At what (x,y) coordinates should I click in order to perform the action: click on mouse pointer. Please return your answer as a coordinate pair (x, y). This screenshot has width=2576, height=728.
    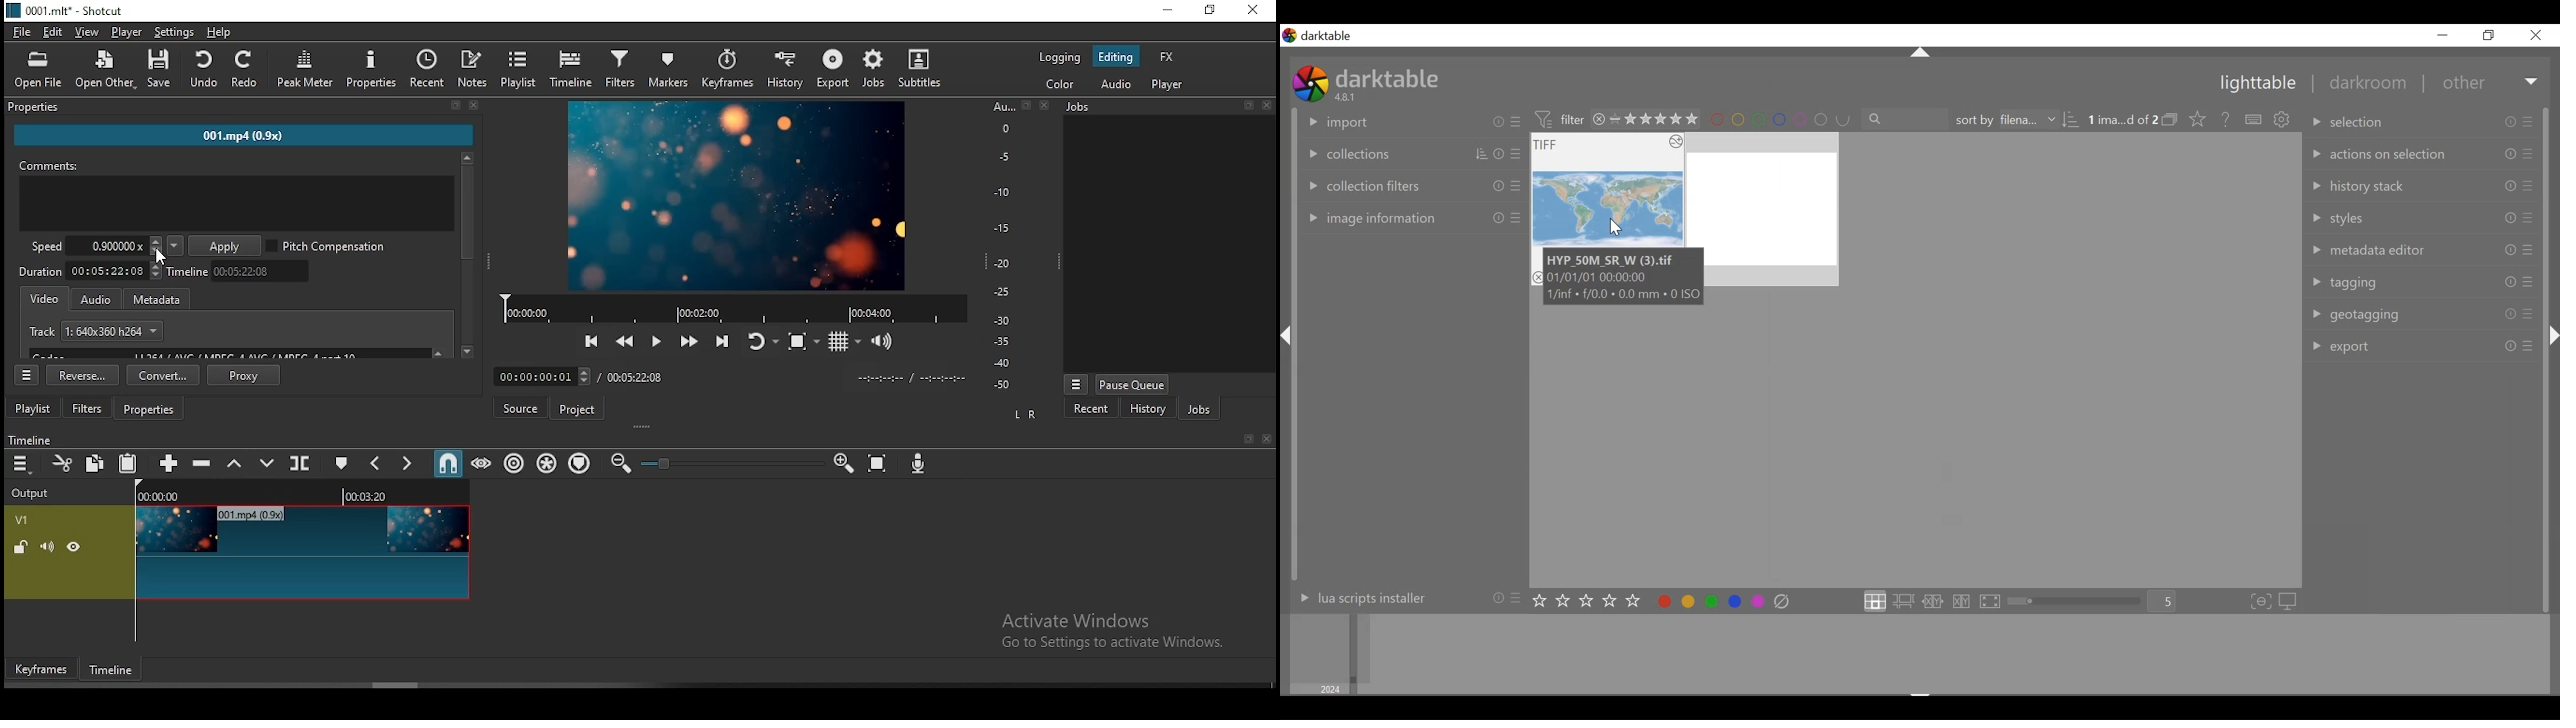
    Looking at the image, I should click on (158, 255).